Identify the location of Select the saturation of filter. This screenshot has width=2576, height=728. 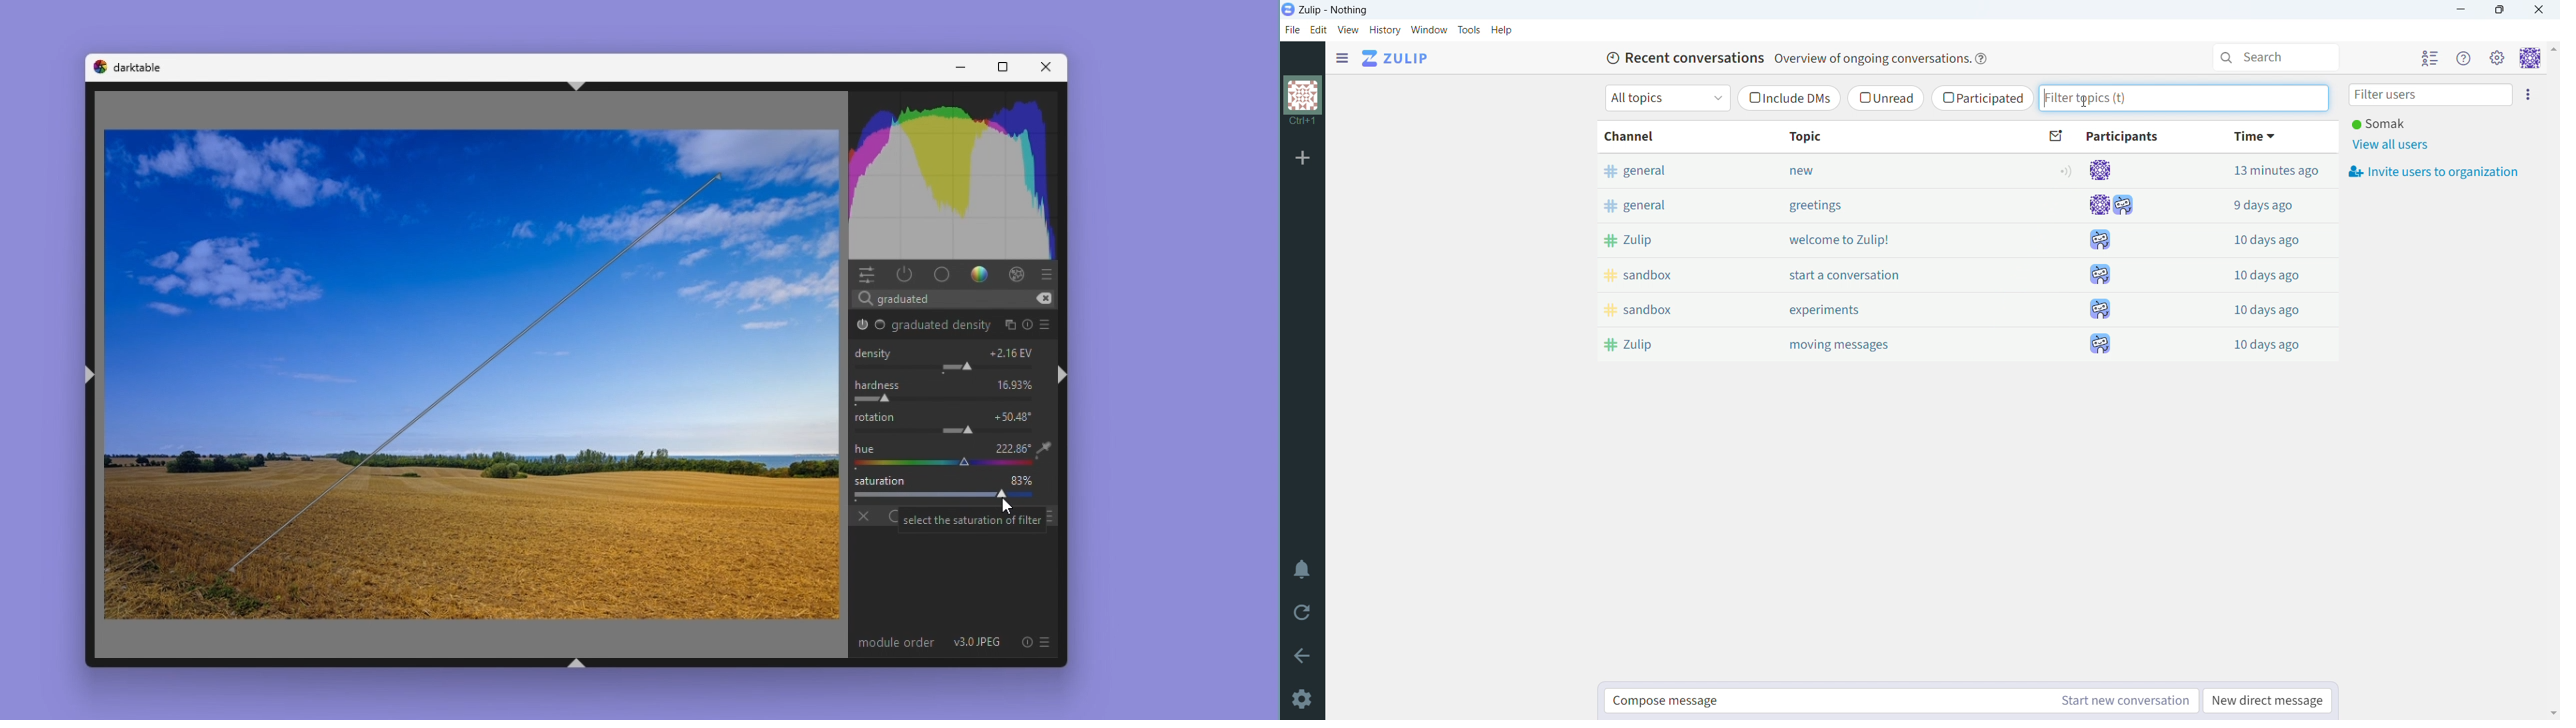
(971, 516).